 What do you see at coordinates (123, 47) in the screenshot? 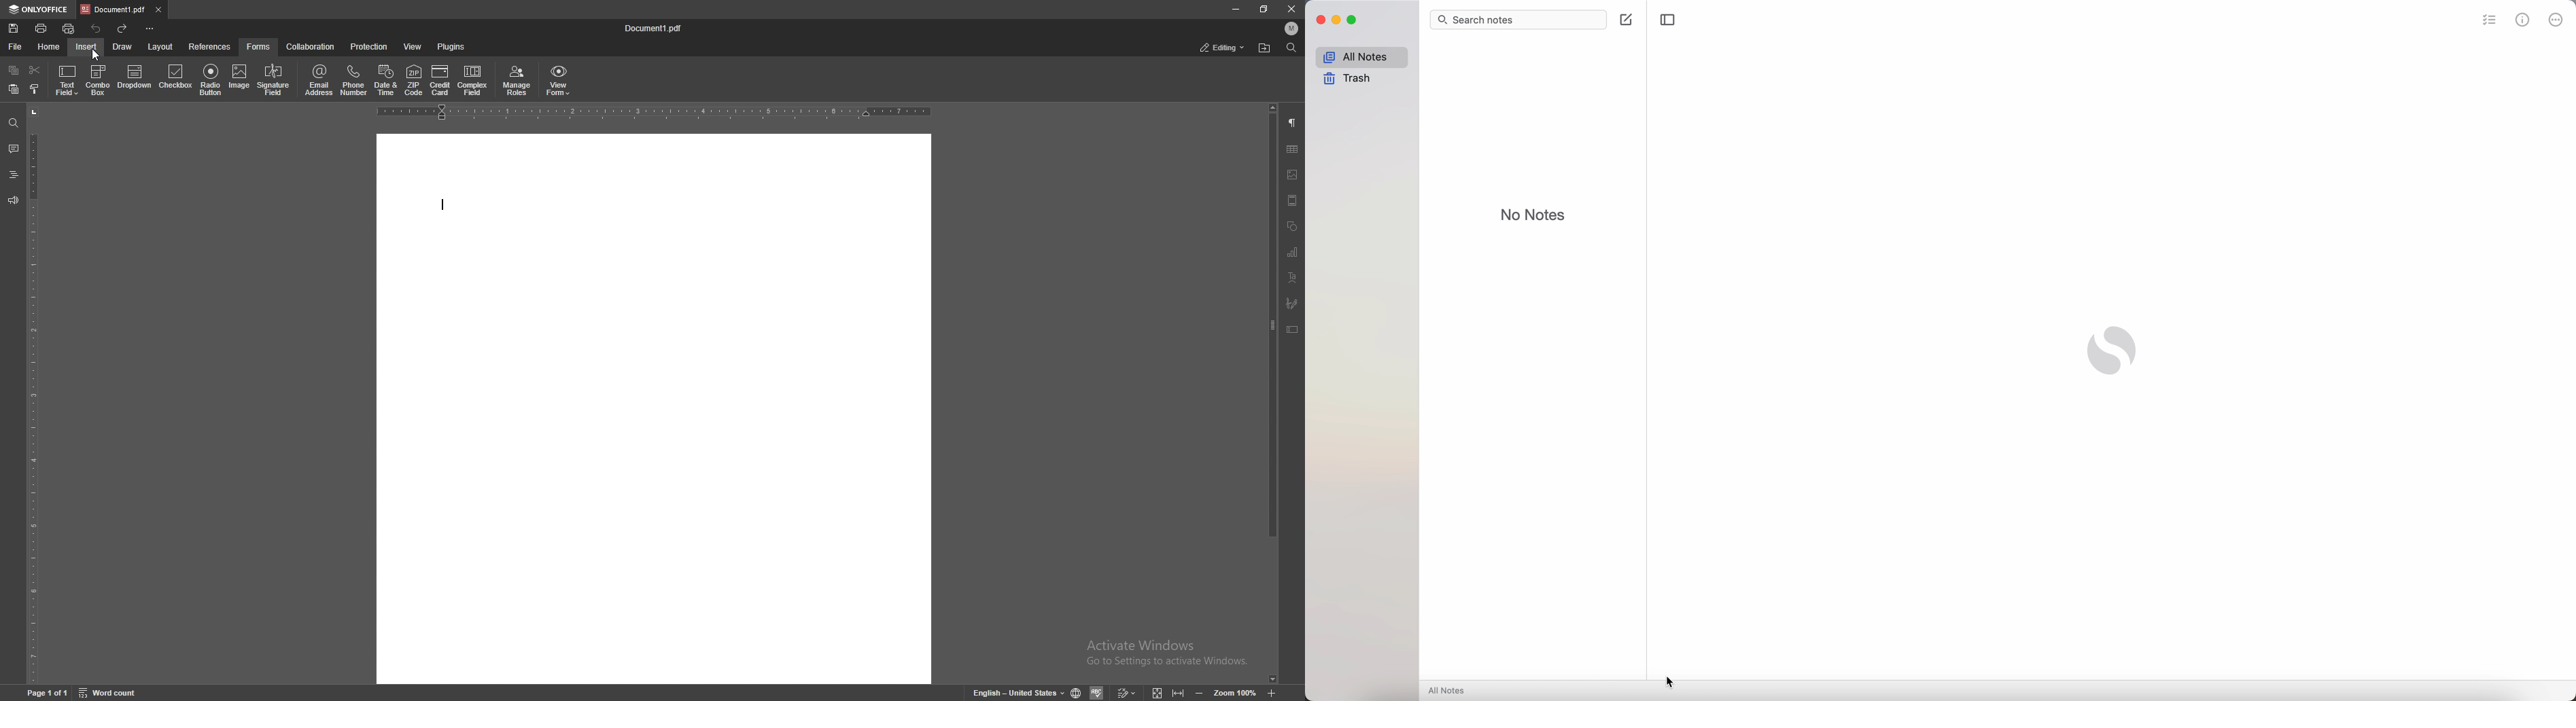
I see `draw` at bounding box center [123, 47].